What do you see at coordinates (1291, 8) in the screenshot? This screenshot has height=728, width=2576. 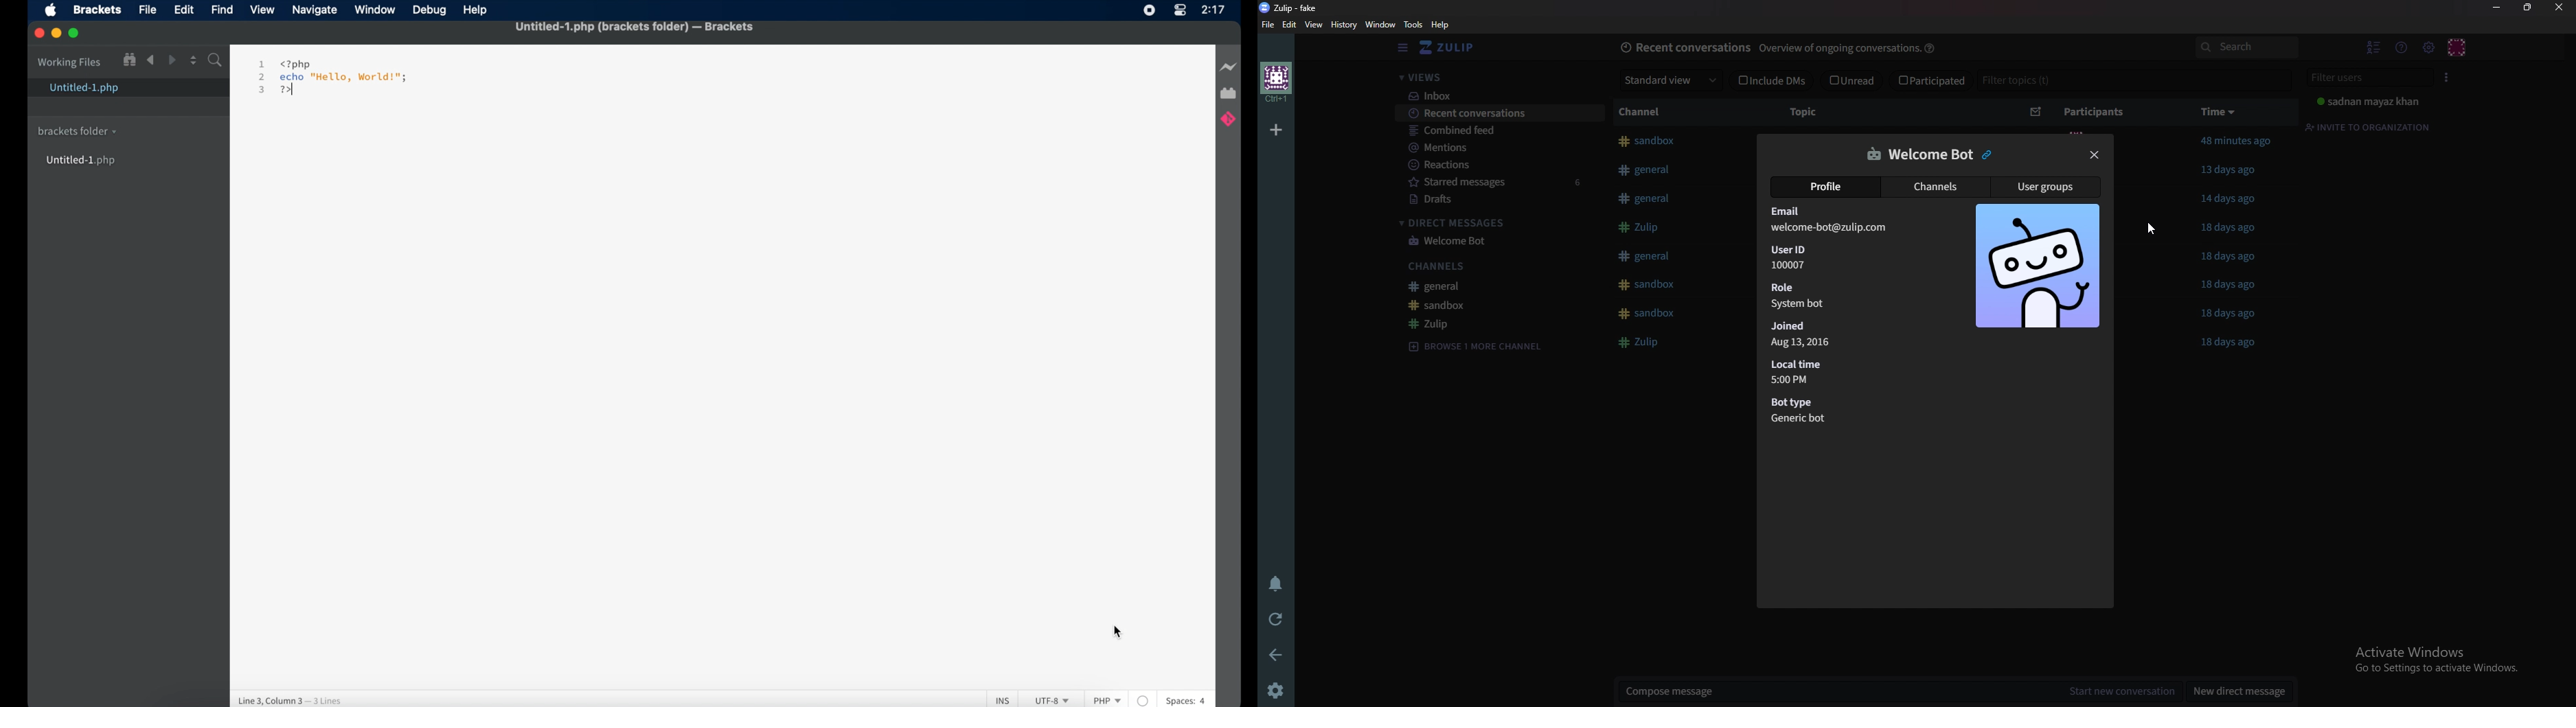 I see `zulip-fake` at bounding box center [1291, 8].